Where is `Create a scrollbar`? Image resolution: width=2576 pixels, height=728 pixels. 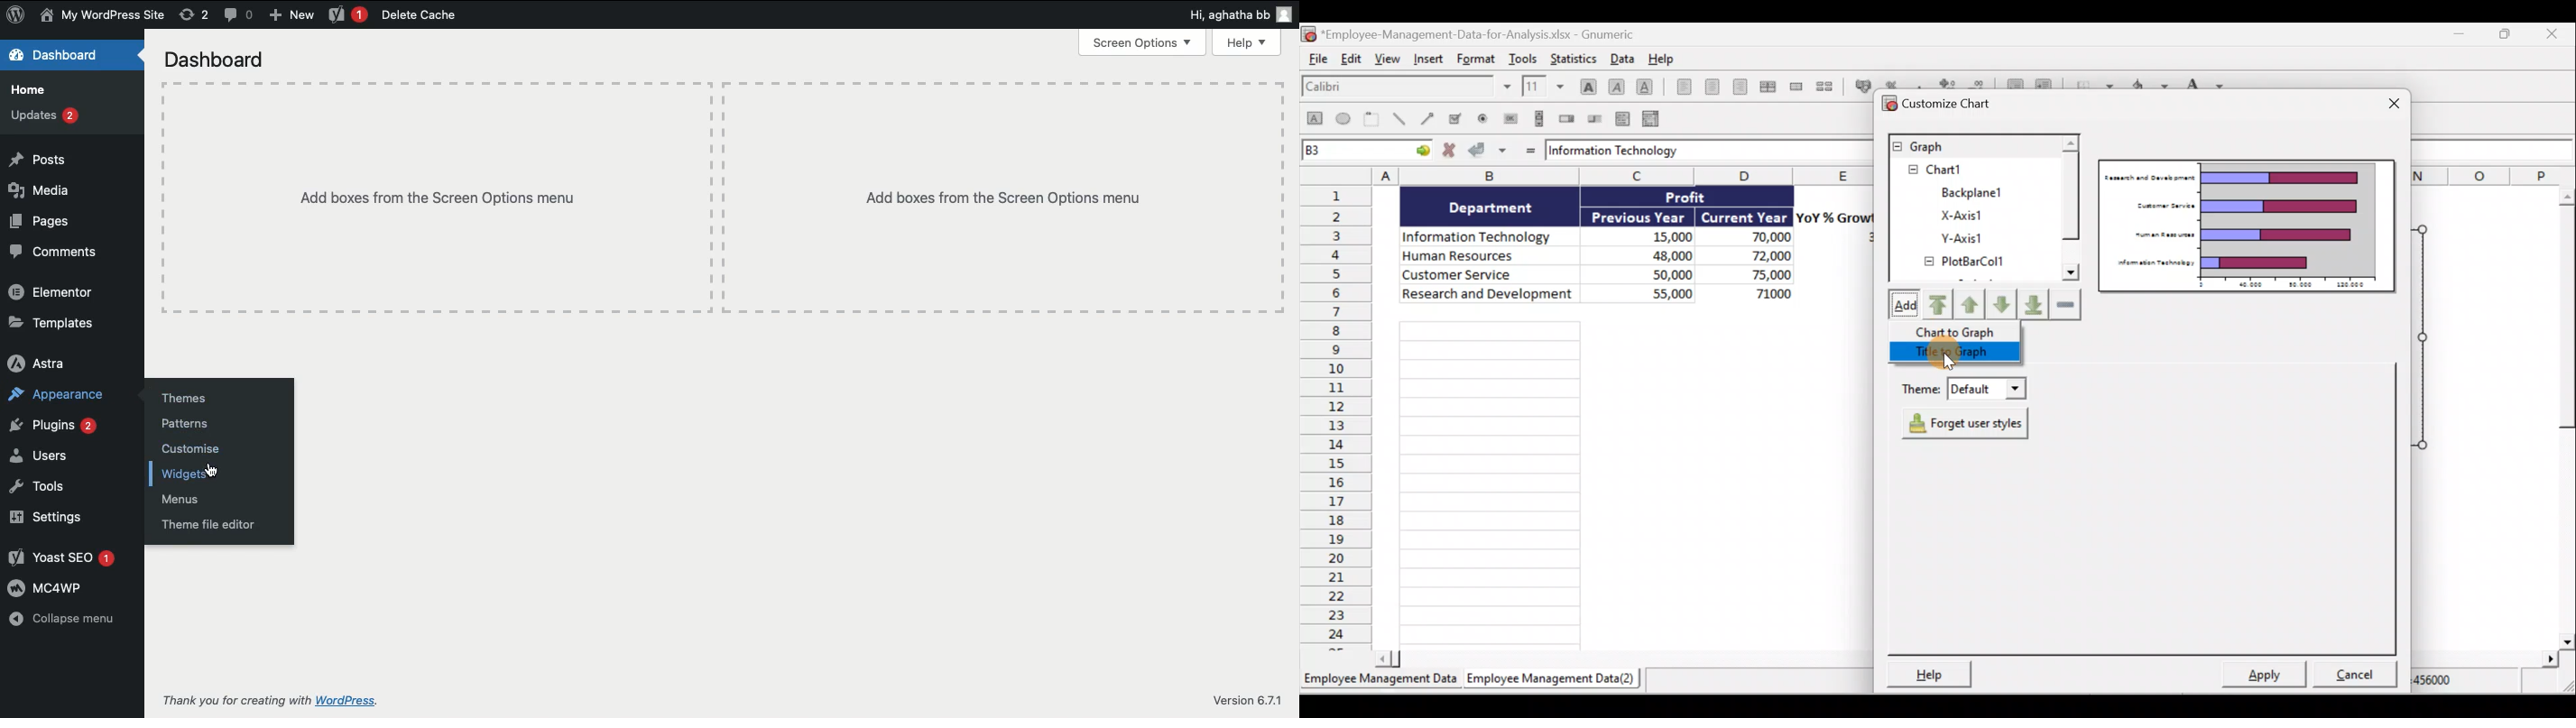 Create a scrollbar is located at coordinates (1537, 118).